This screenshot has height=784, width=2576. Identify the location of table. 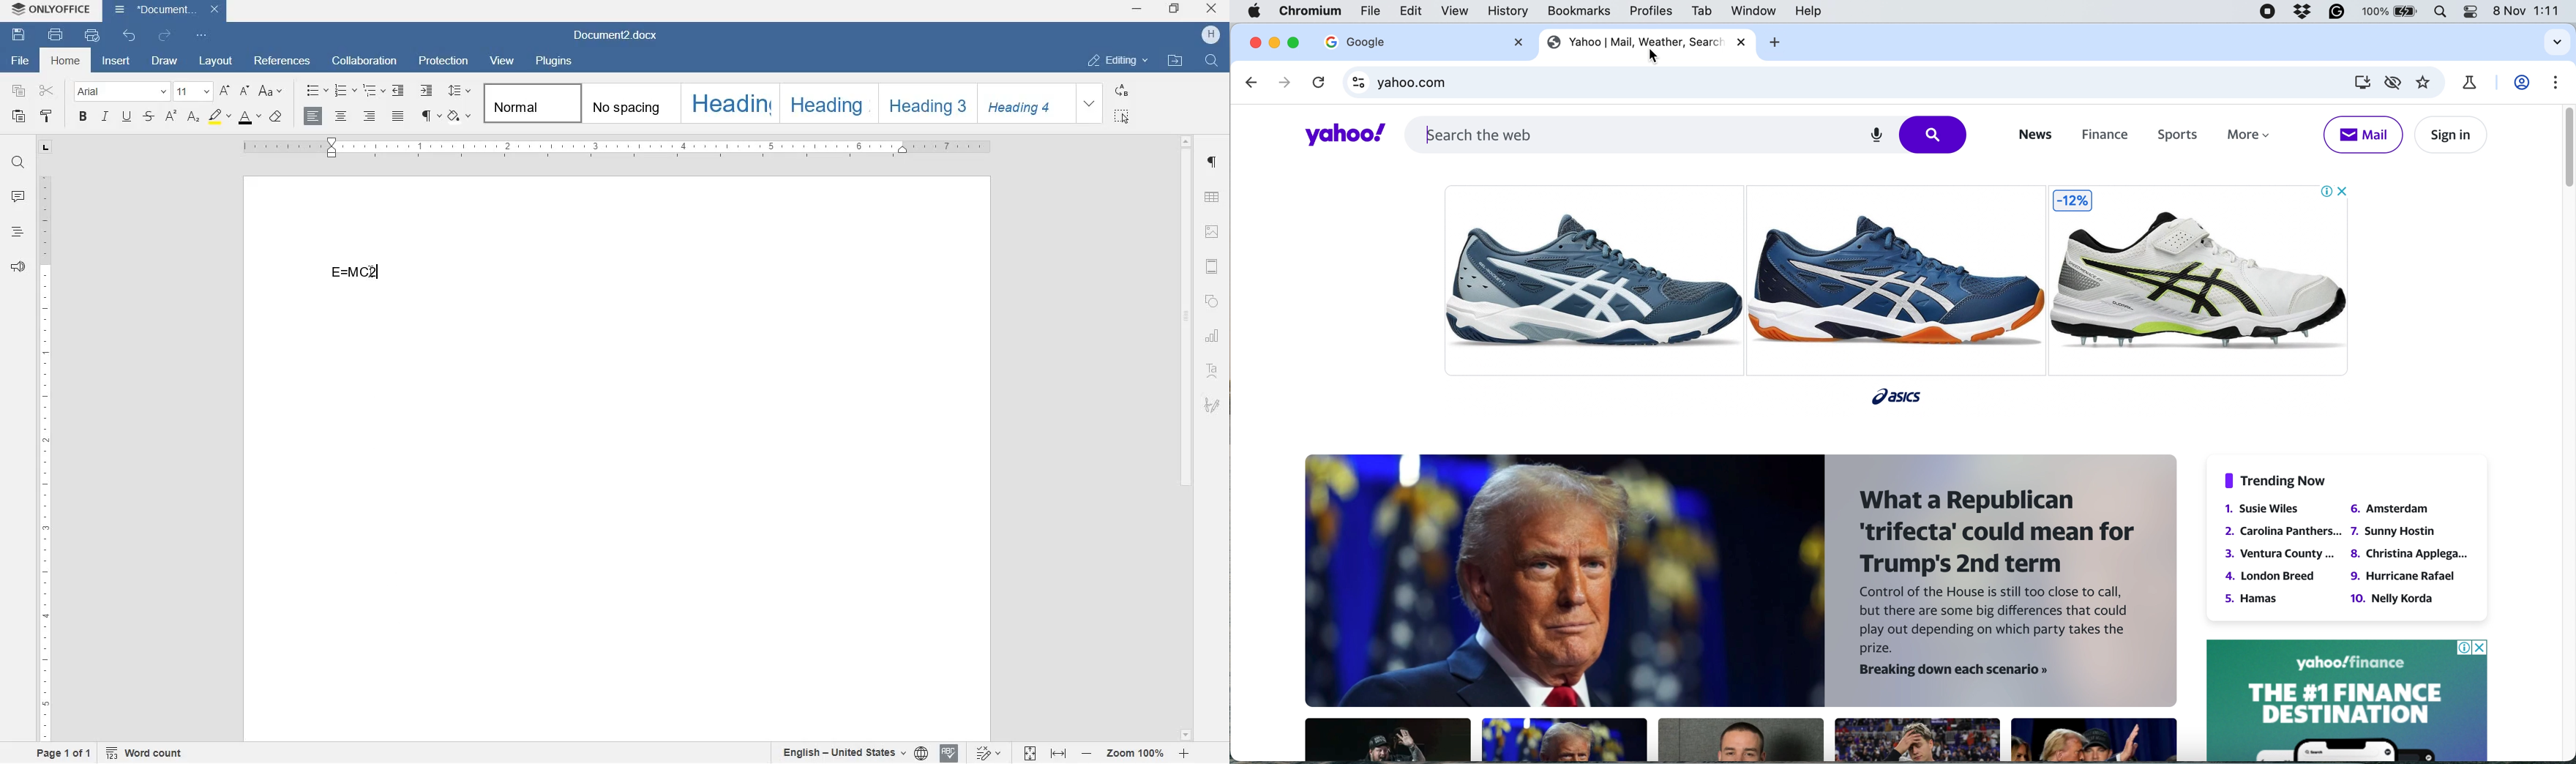
(1213, 198).